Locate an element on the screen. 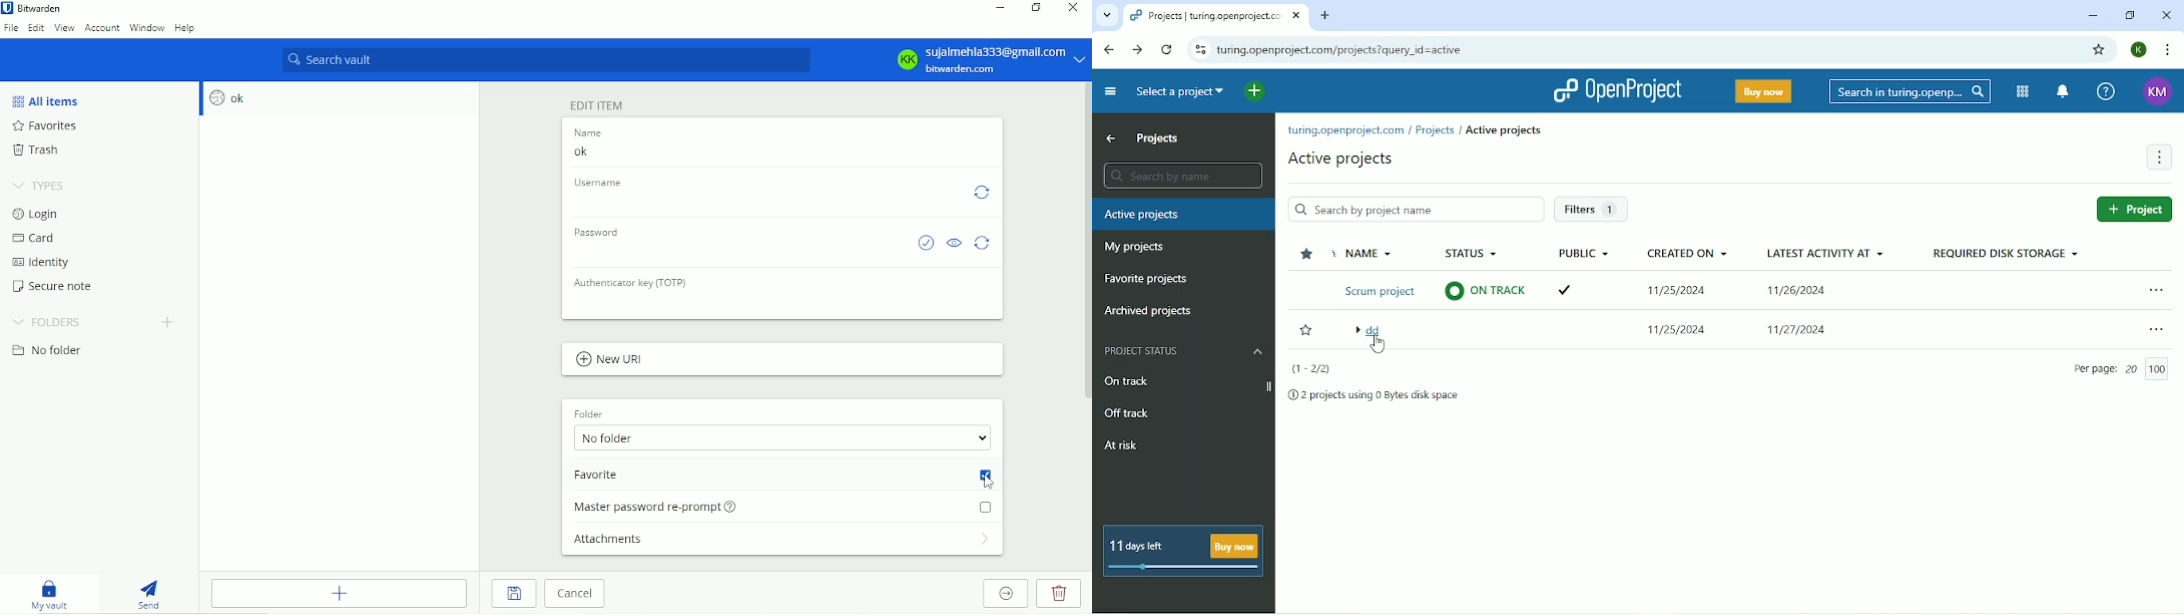  mark as Favorites is located at coordinates (783, 476).